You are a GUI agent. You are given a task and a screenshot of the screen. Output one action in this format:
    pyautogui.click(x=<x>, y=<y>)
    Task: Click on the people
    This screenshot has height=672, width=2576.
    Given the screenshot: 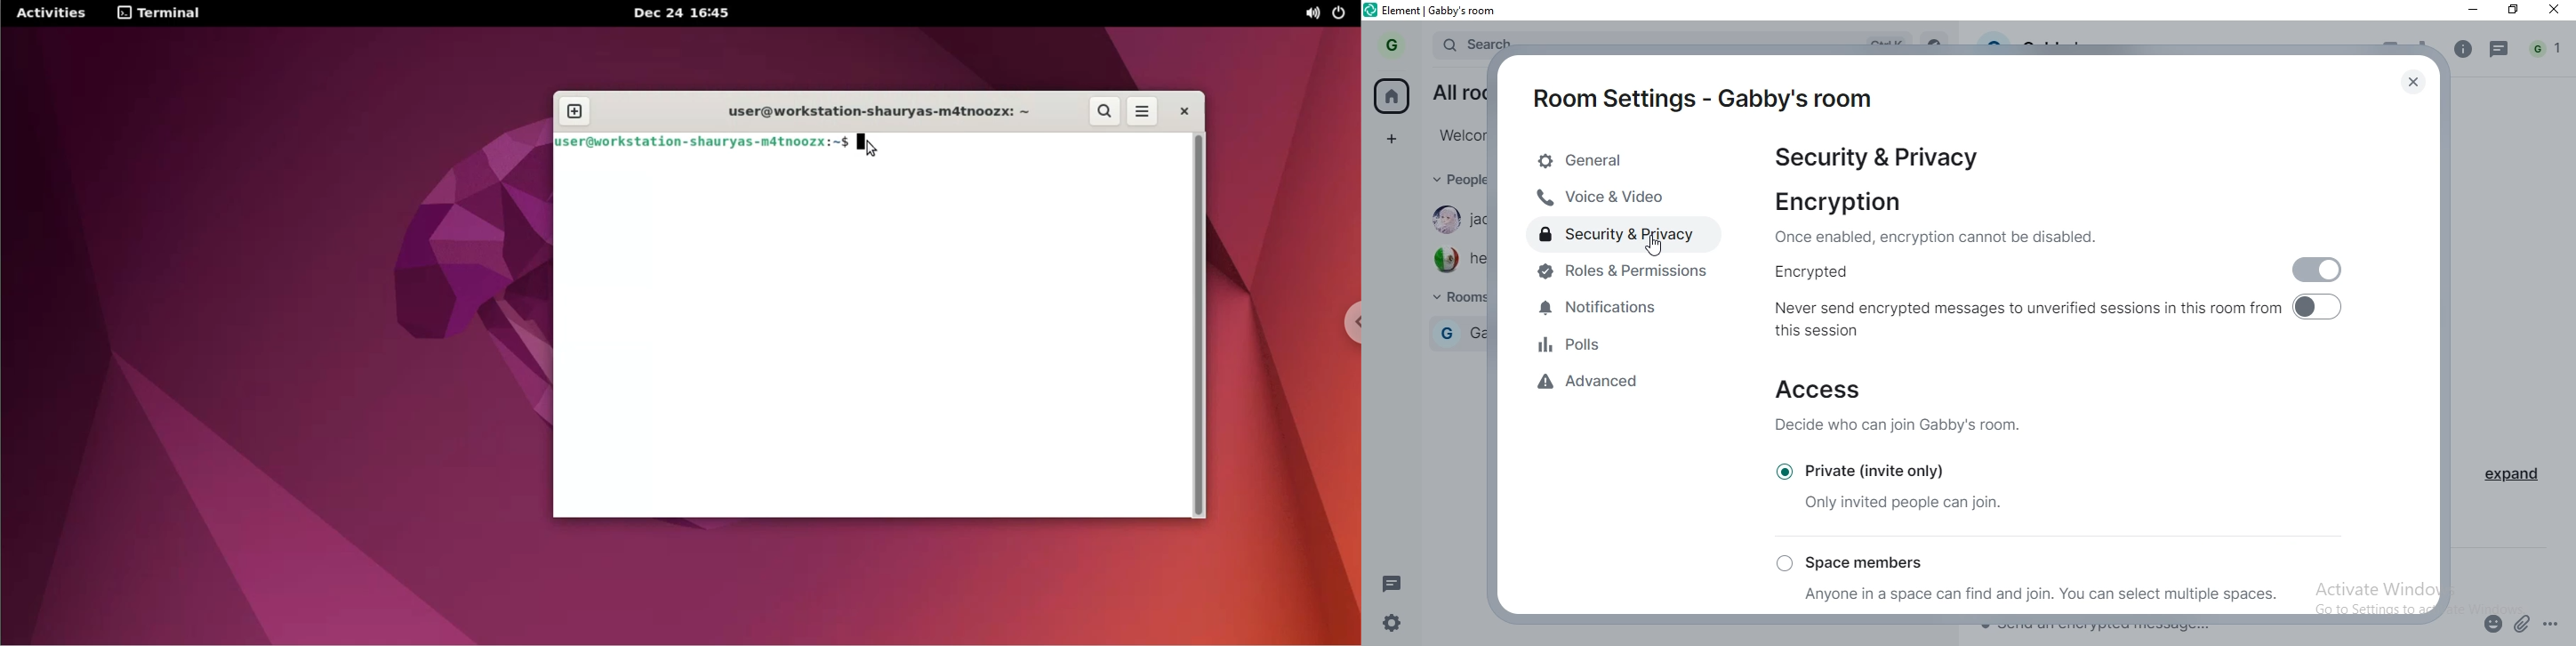 What is the action you would take?
    pyautogui.click(x=1456, y=179)
    